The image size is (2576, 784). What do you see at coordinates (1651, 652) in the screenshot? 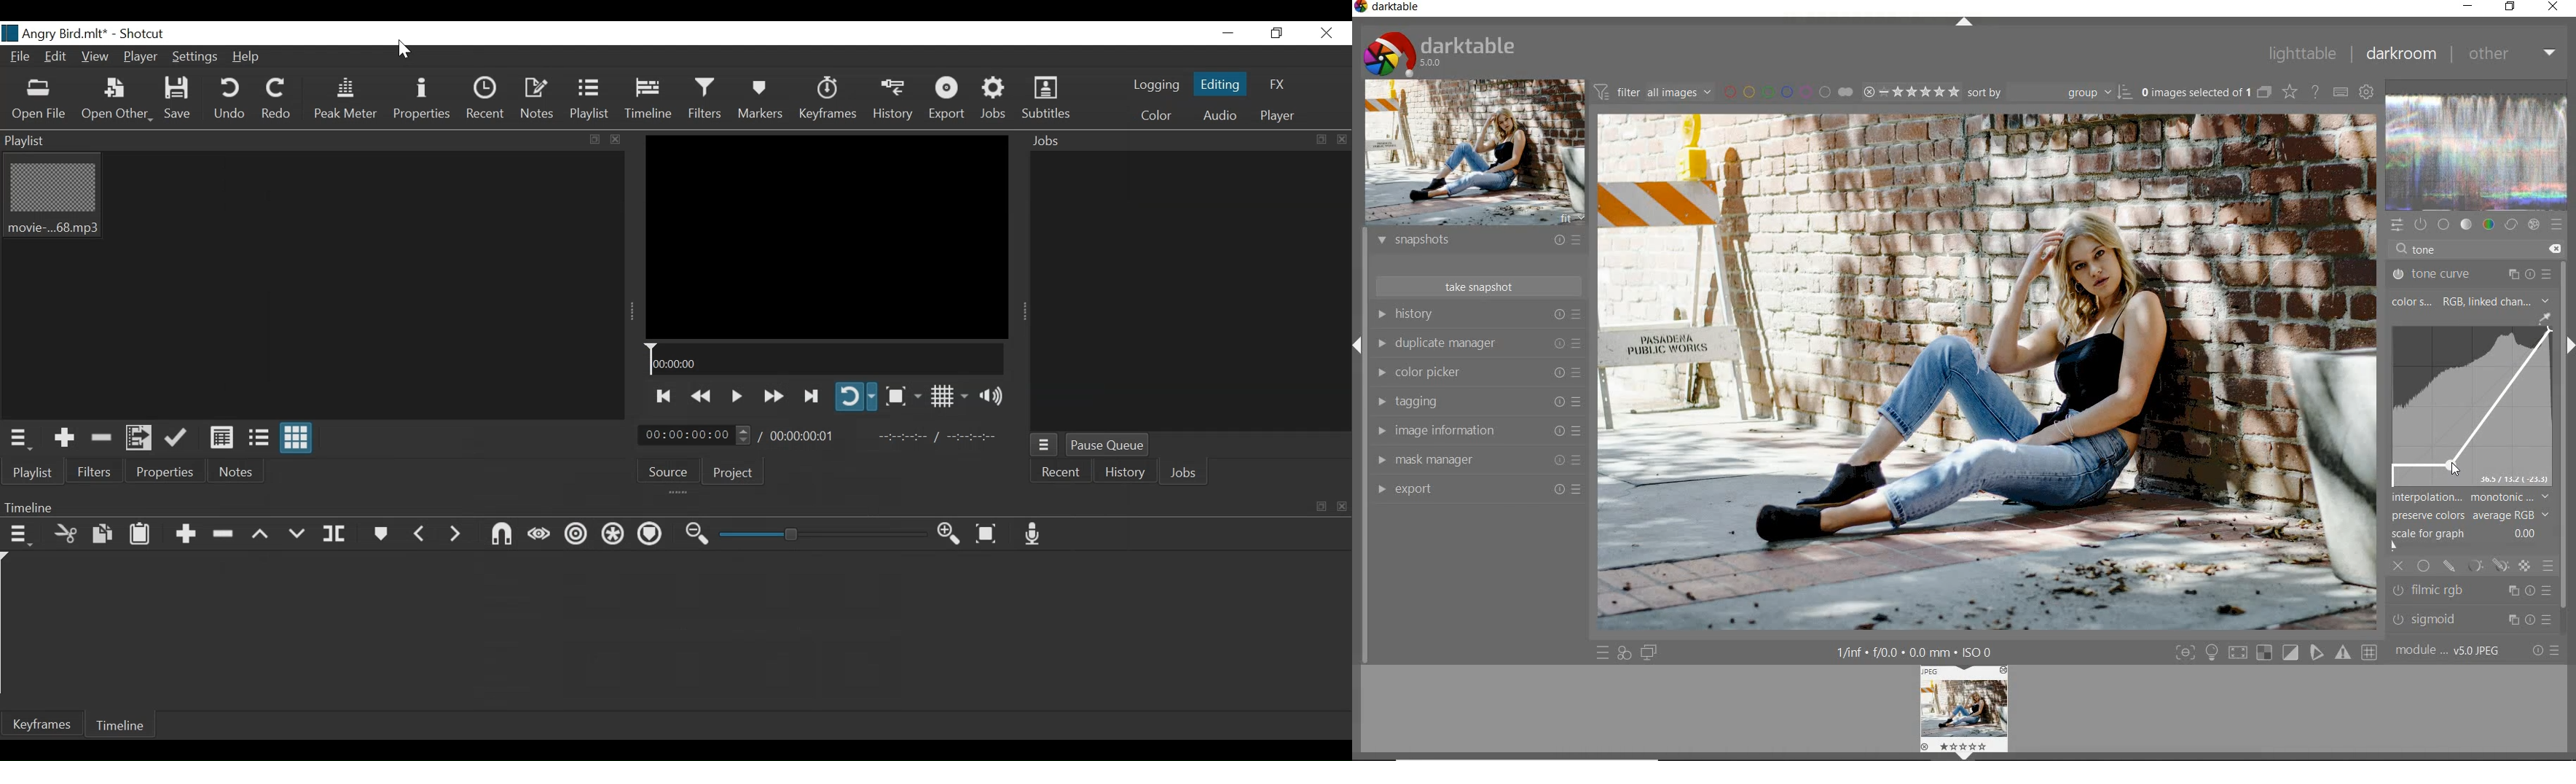
I see `display a second darkroom image below` at bounding box center [1651, 652].